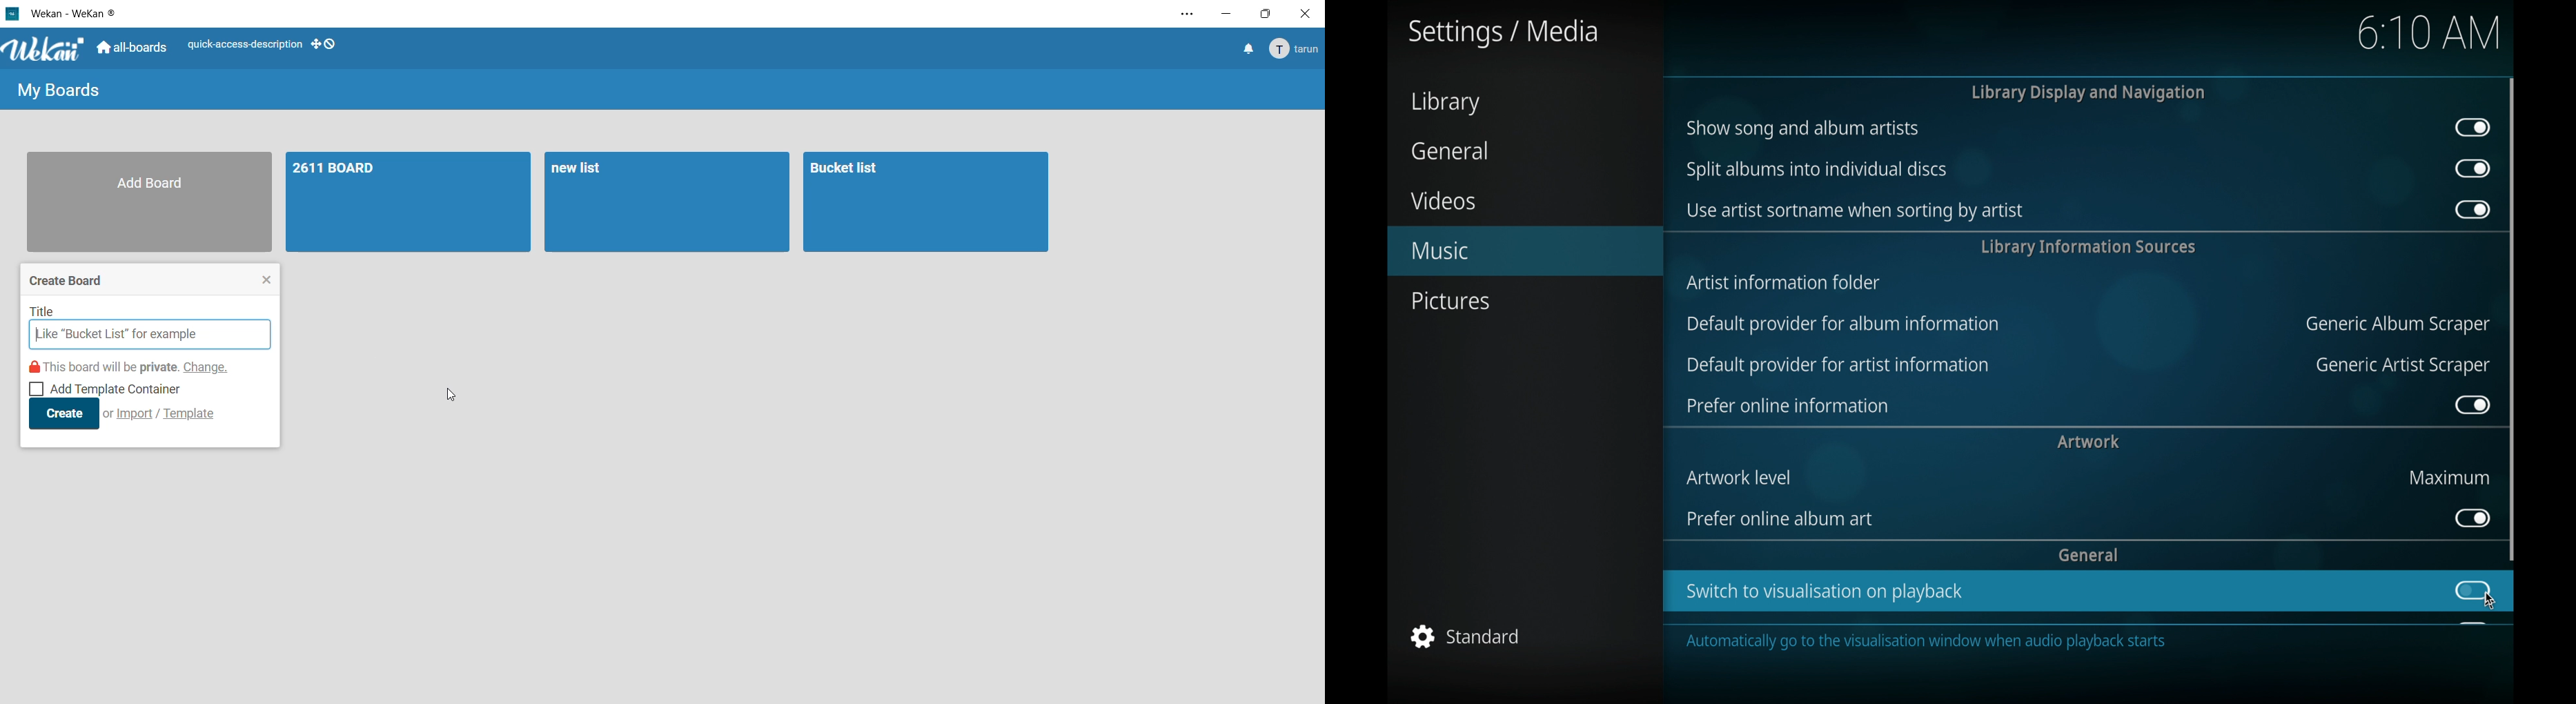  What do you see at coordinates (63, 414) in the screenshot?
I see `create` at bounding box center [63, 414].